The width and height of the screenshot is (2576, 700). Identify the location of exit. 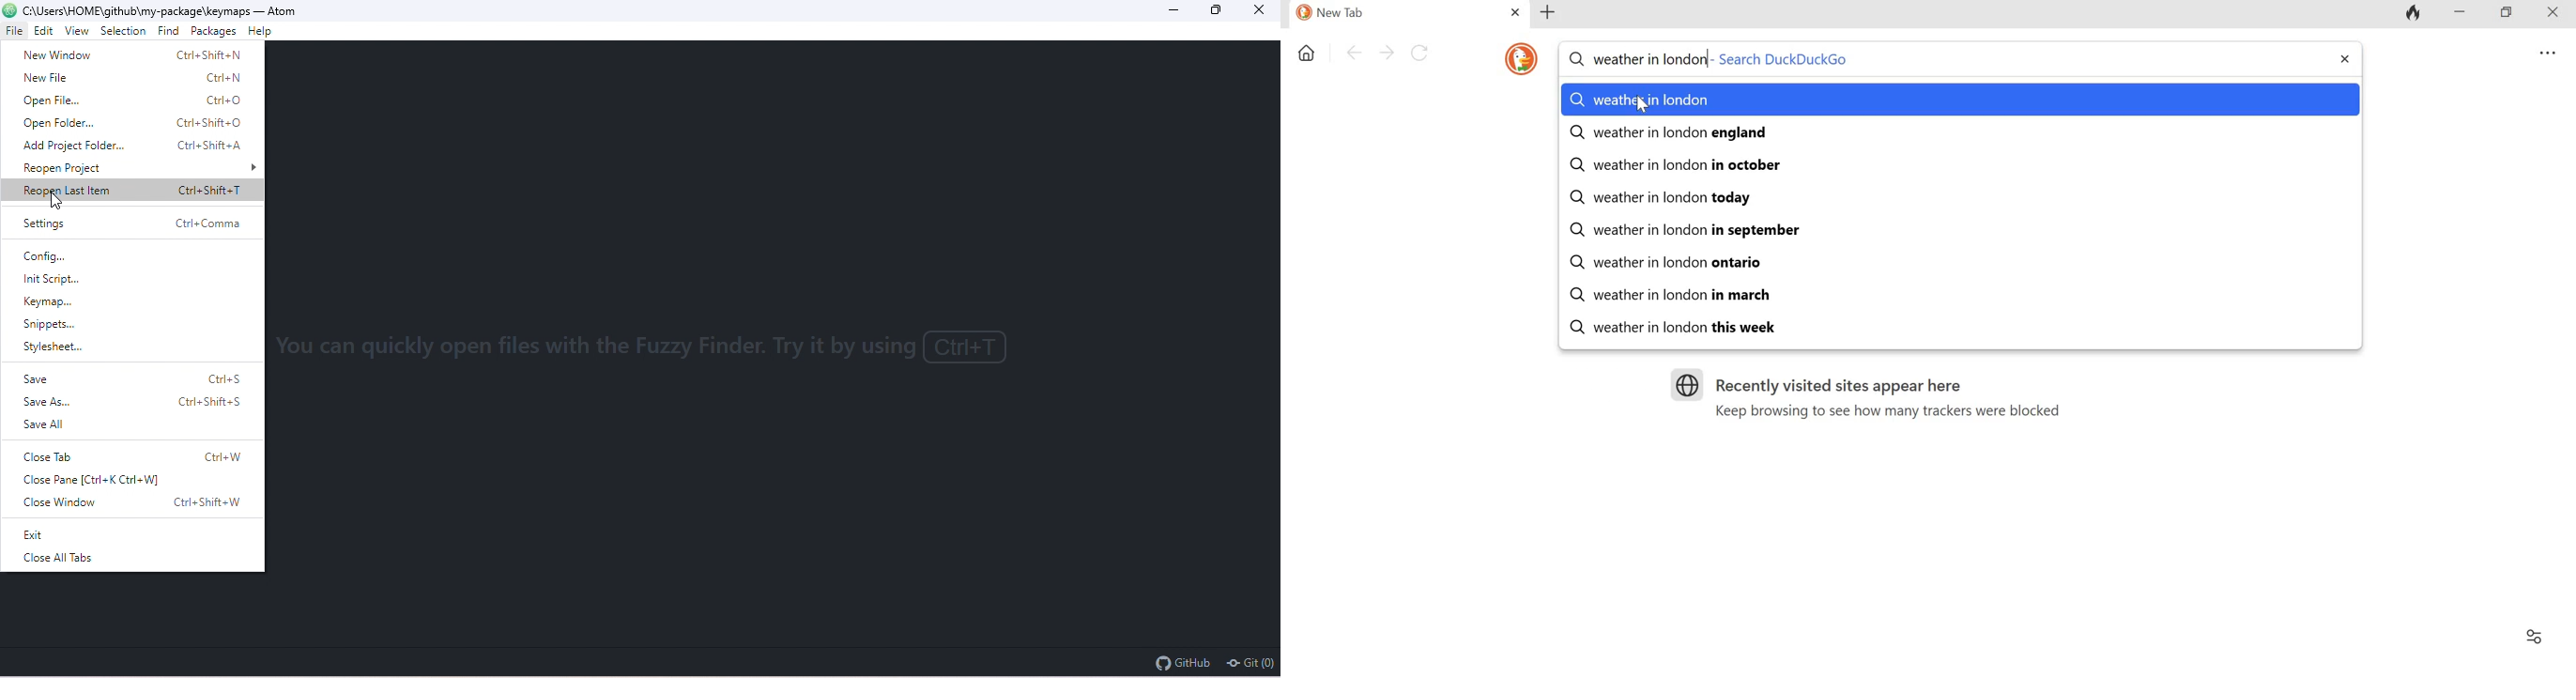
(70, 532).